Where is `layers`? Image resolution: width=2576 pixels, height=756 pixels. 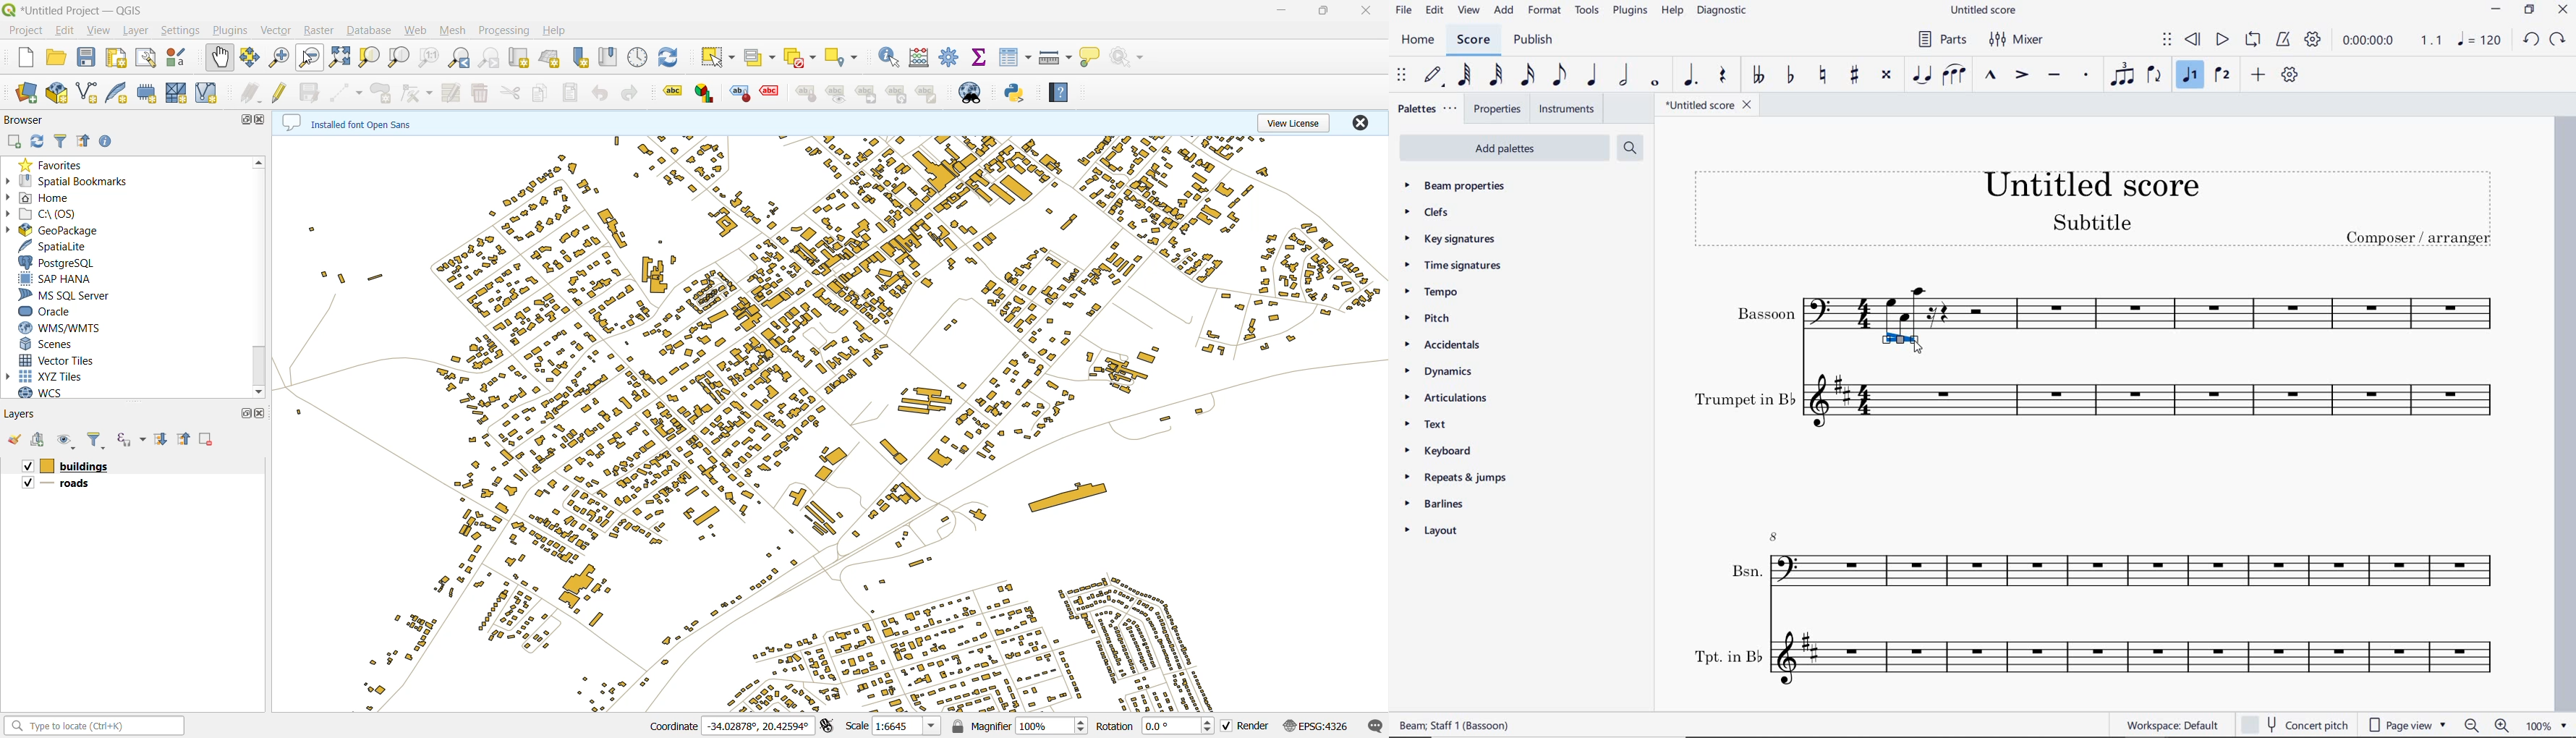
layers is located at coordinates (830, 423).